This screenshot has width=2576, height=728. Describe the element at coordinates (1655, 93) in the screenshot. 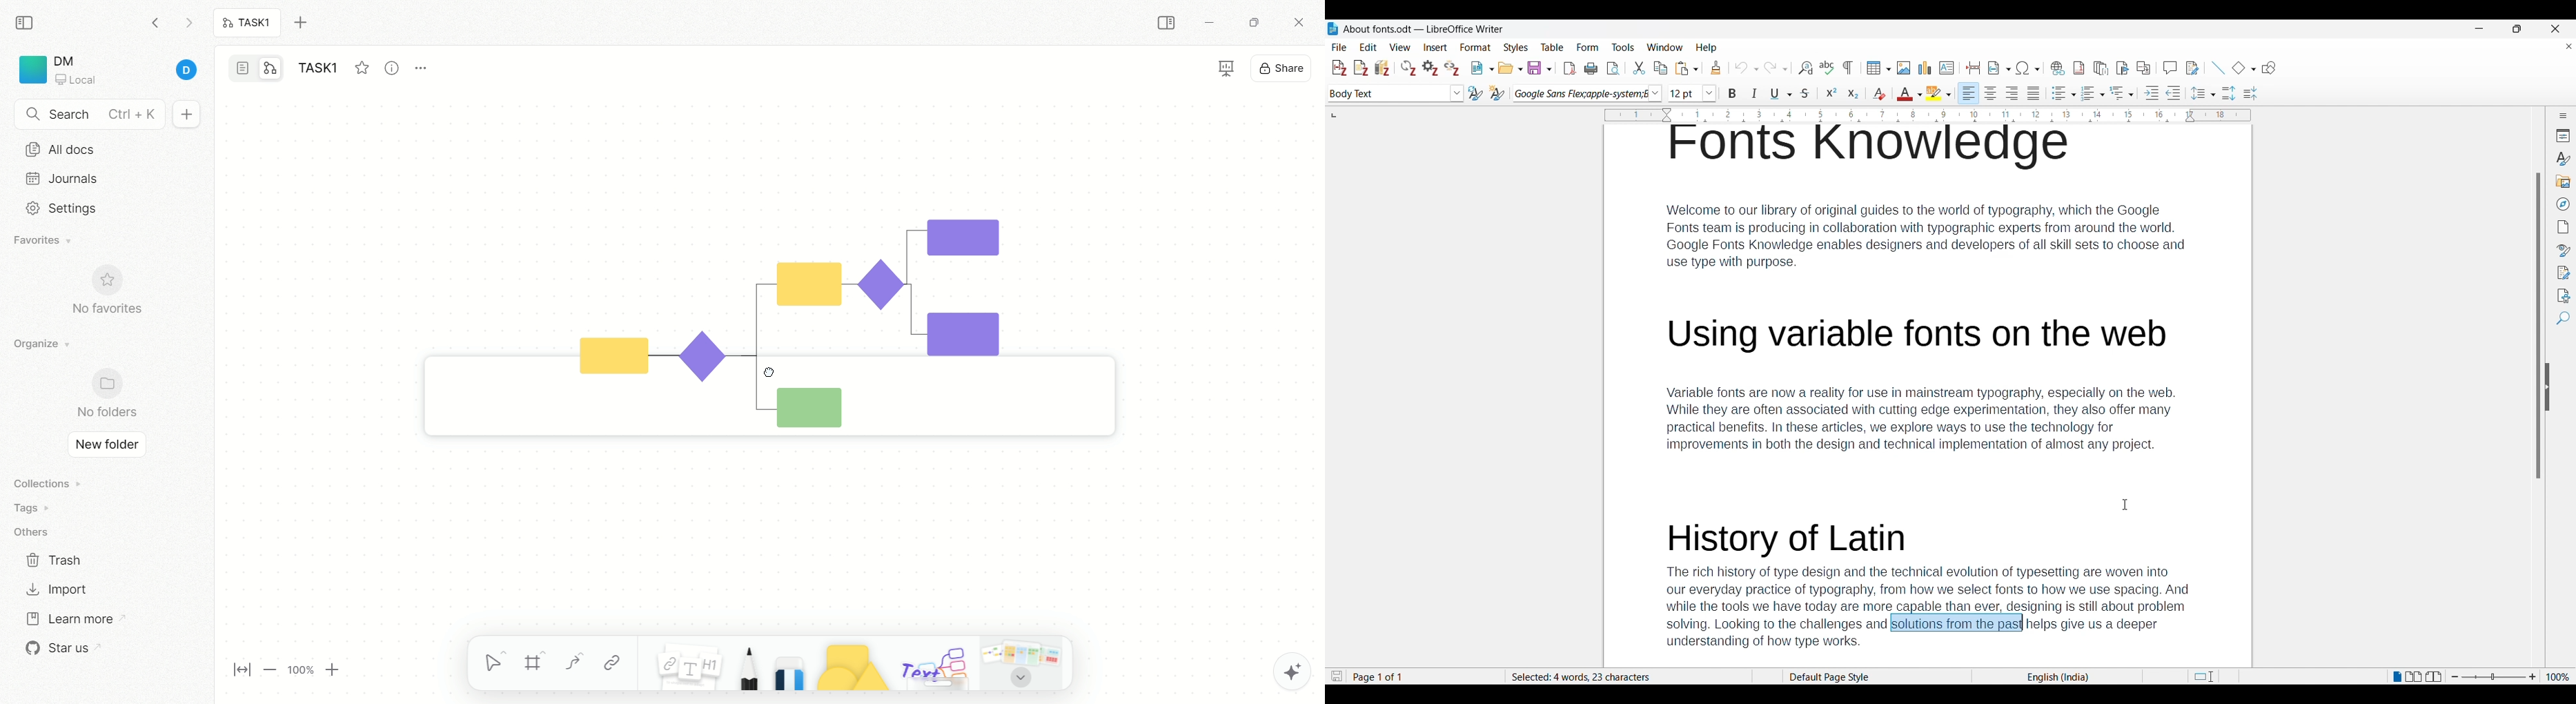

I see `Font options` at that location.